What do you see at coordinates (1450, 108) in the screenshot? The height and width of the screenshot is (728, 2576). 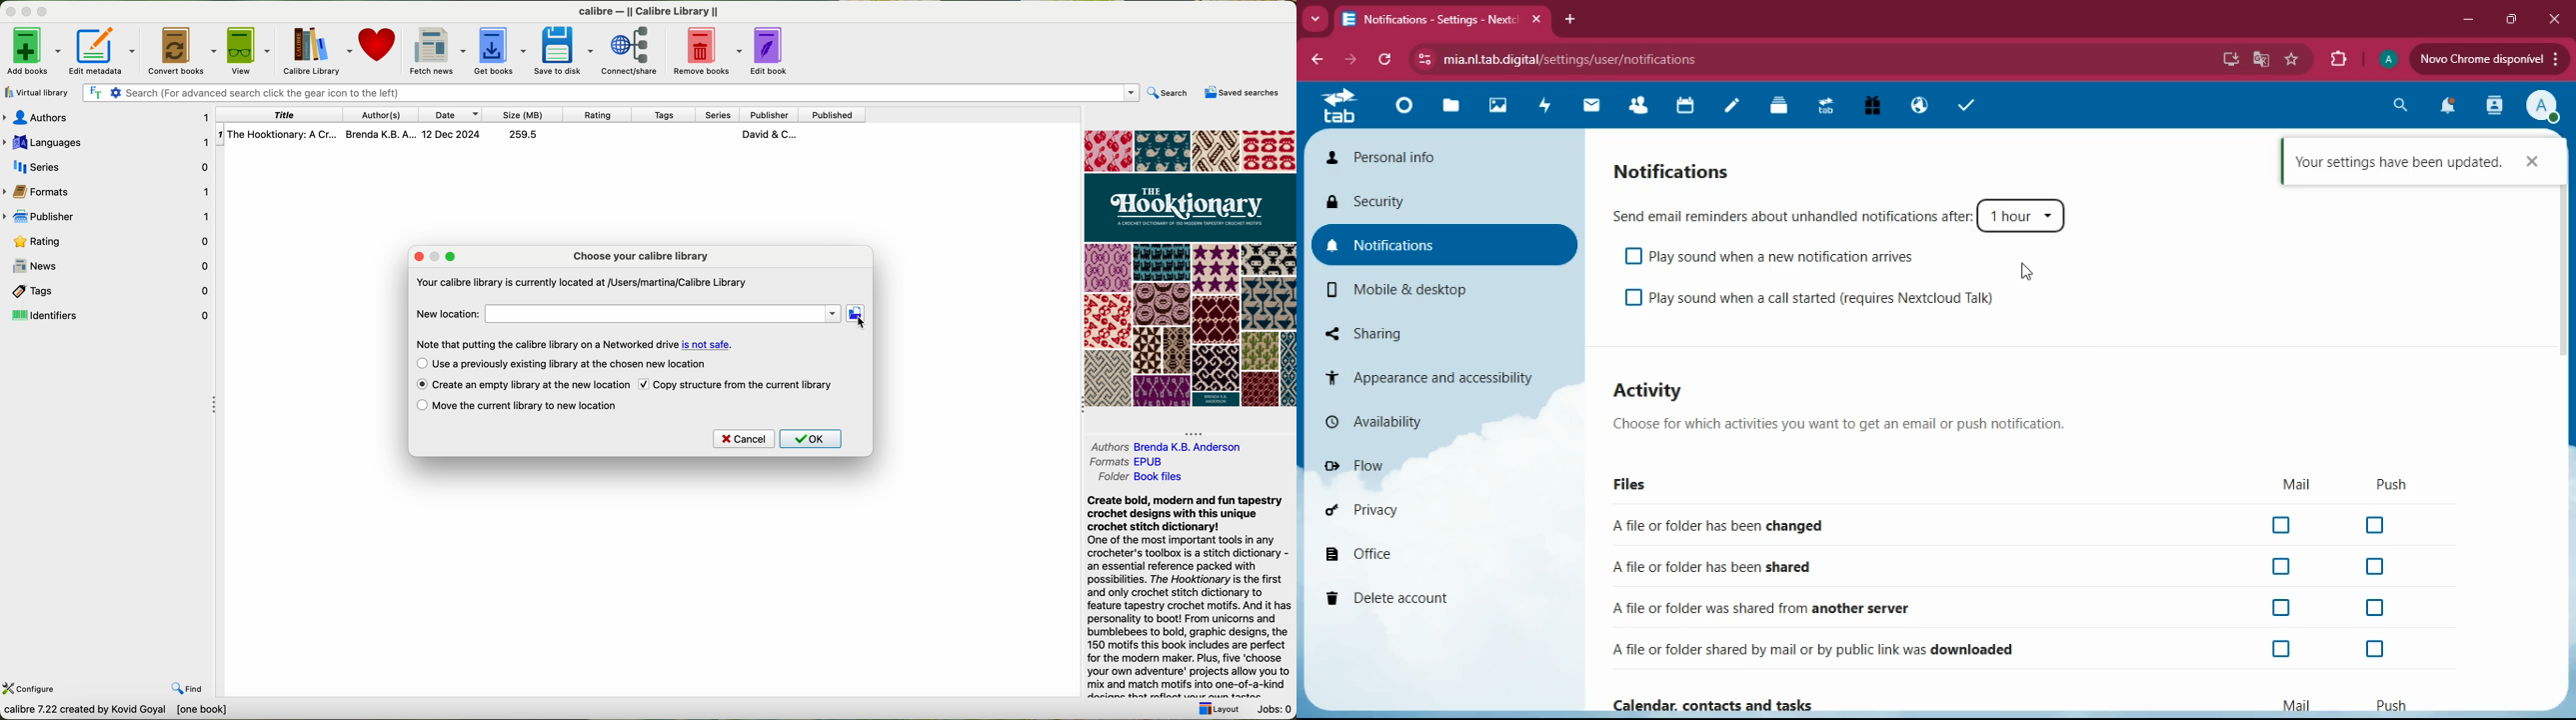 I see `files` at bounding box center [1450, 108].